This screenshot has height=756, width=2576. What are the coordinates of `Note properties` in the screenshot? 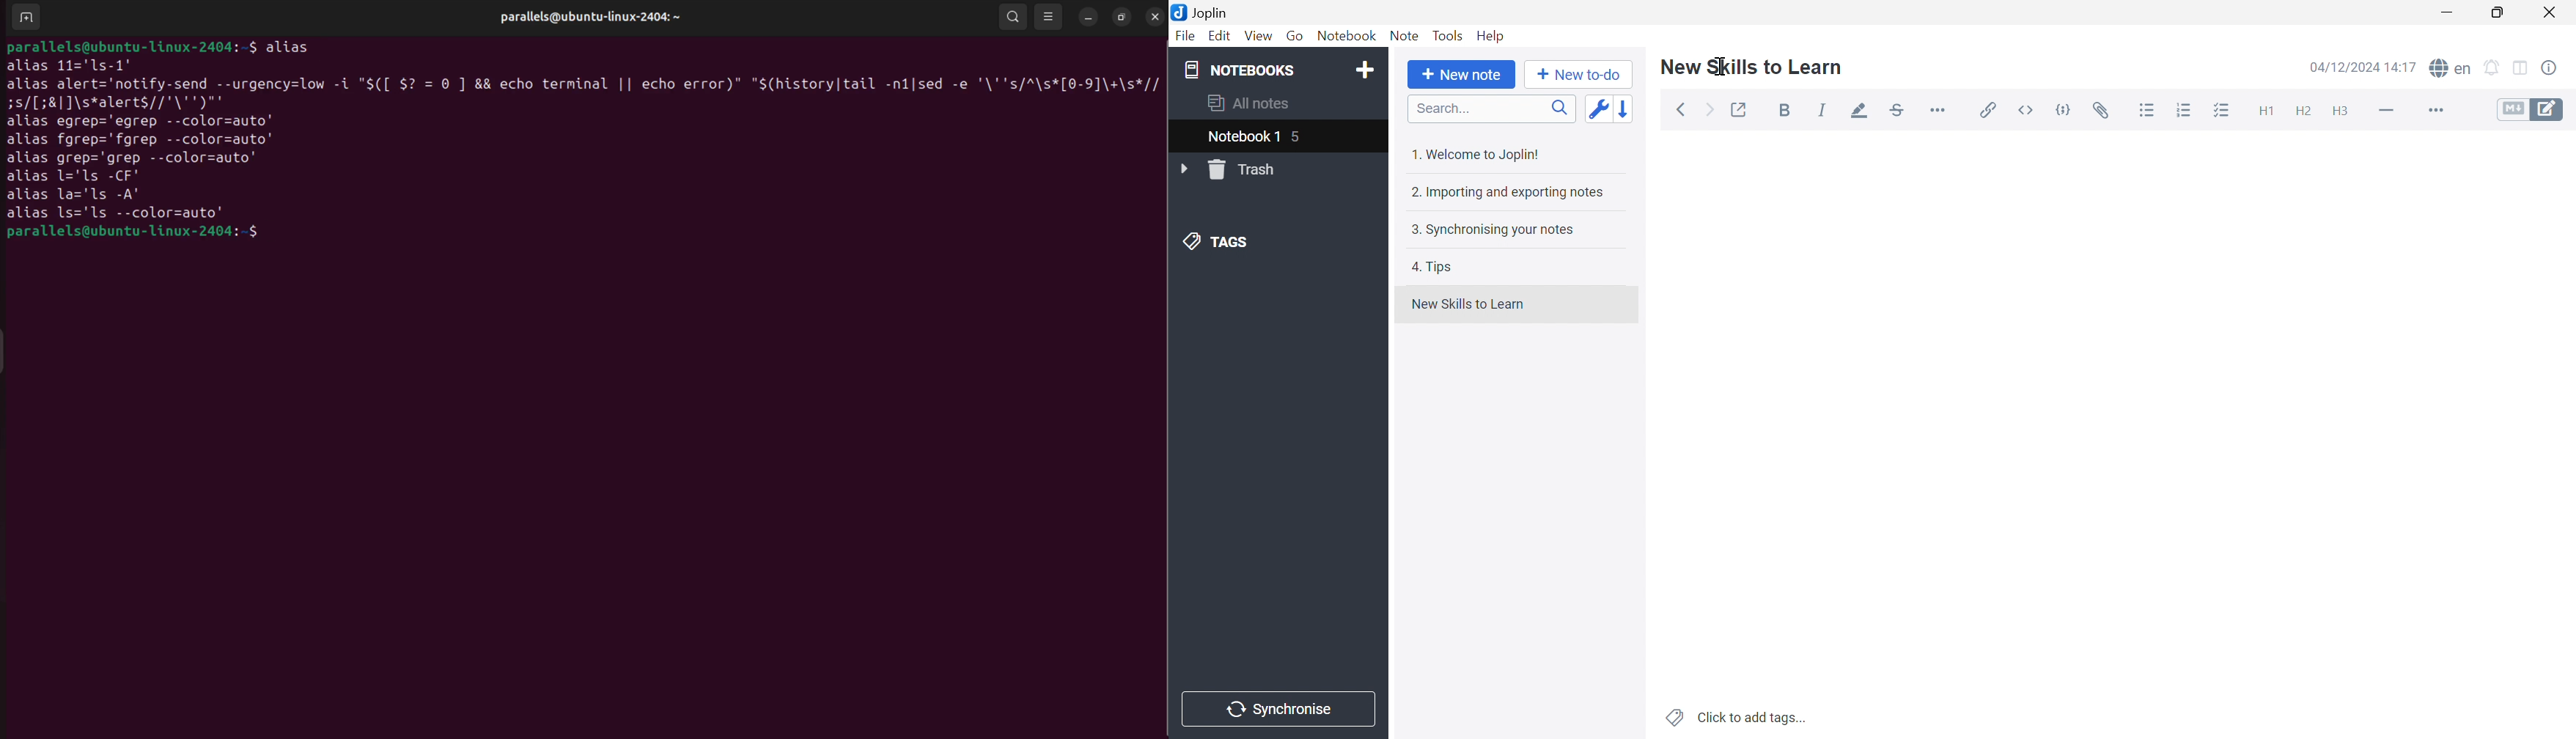 It's located at (2549, 68).